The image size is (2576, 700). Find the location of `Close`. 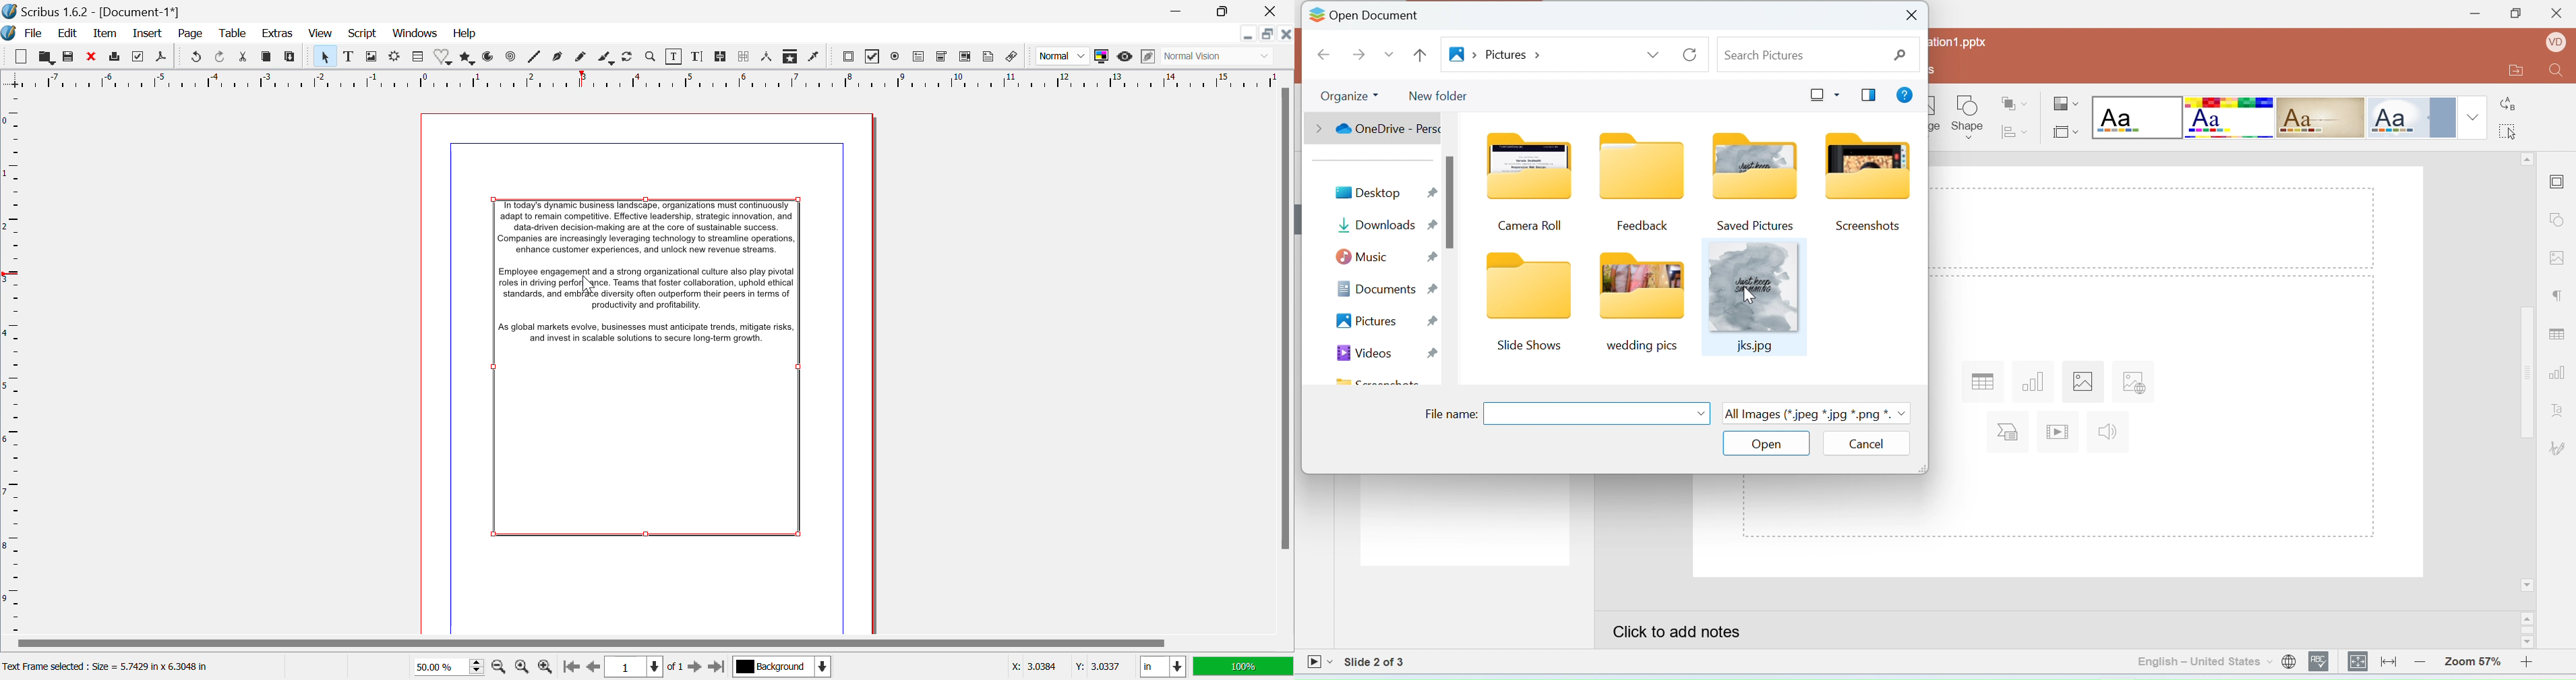

Close is located at coordinates (2555, 17).